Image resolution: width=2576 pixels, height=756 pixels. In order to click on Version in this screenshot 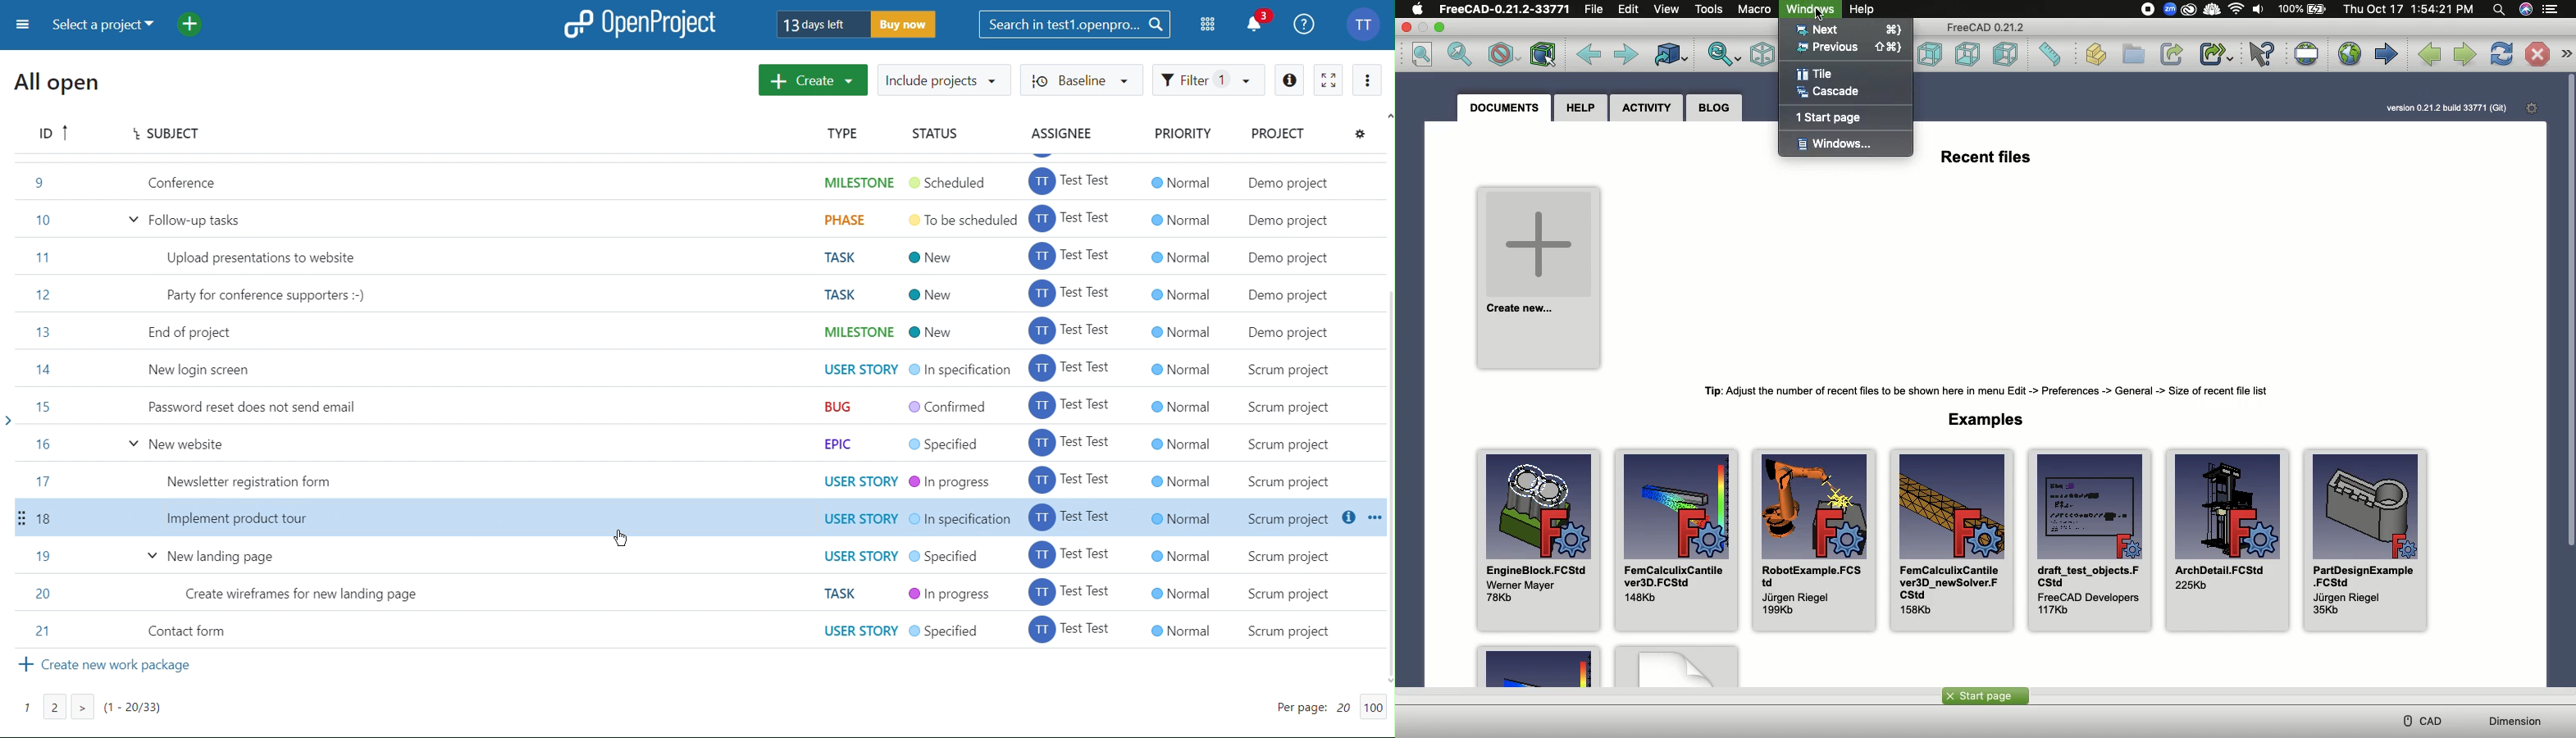, I will do `click(2449, 108)`.